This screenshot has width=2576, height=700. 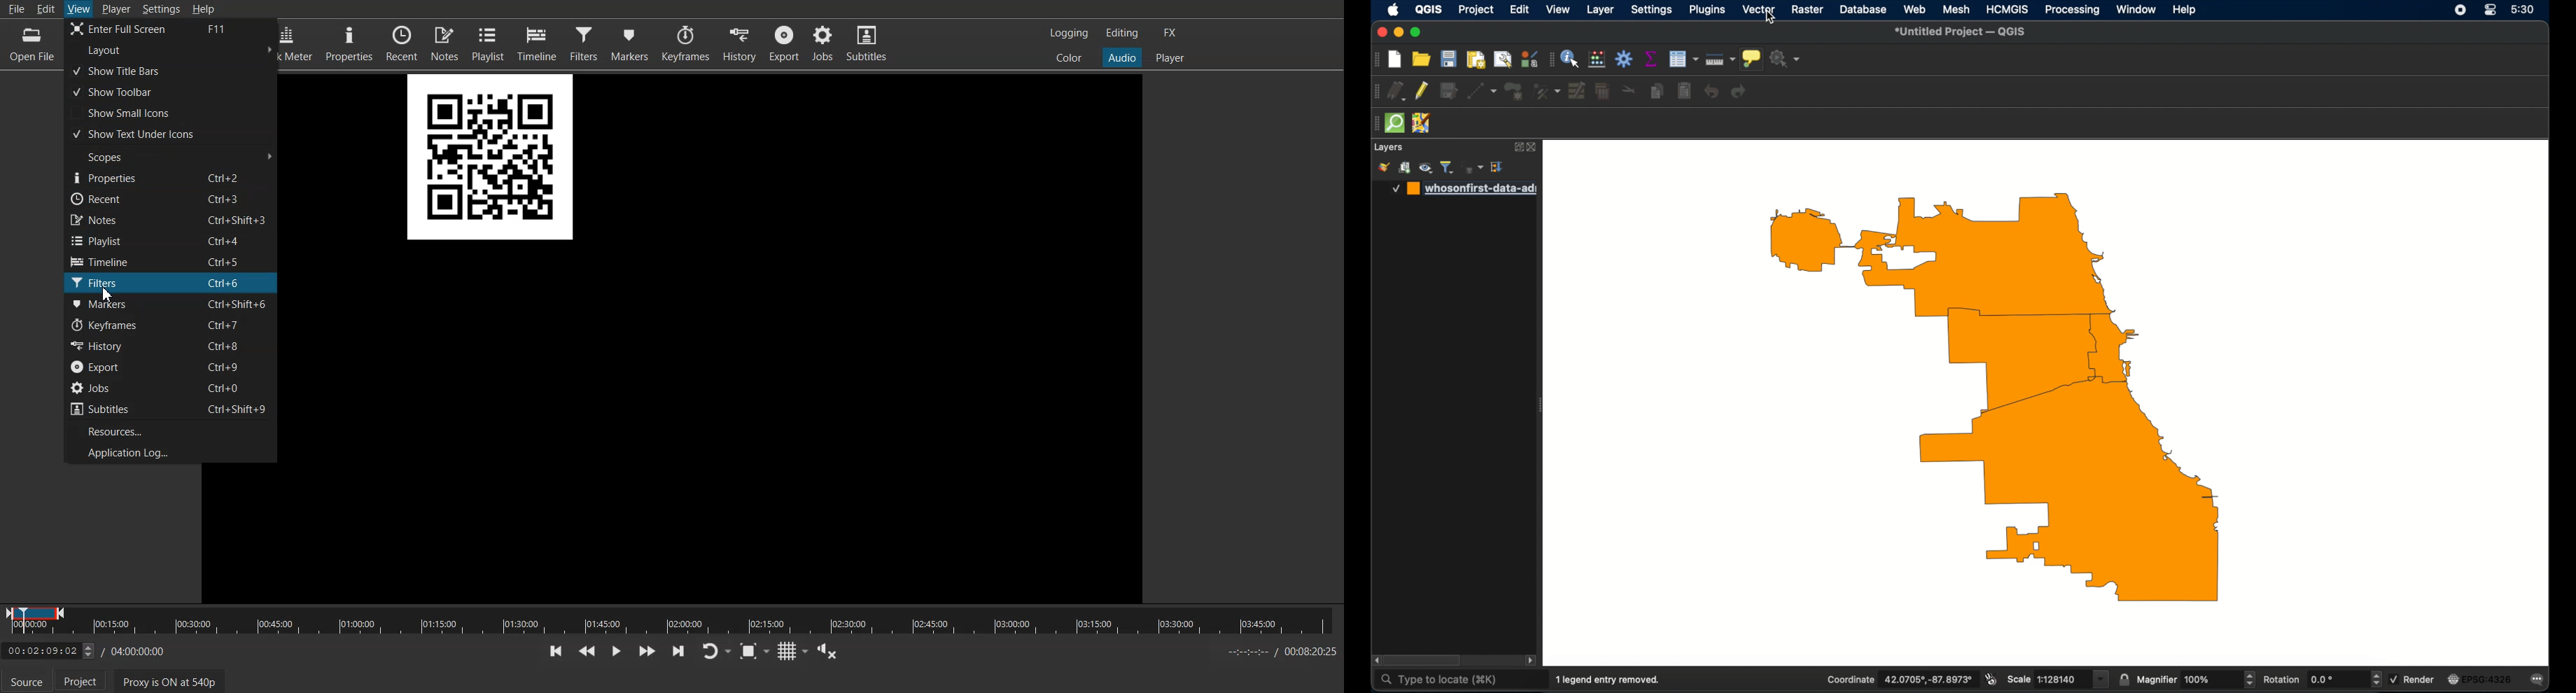 I want to click on HCMGIS, so click(x=2006, y=9).